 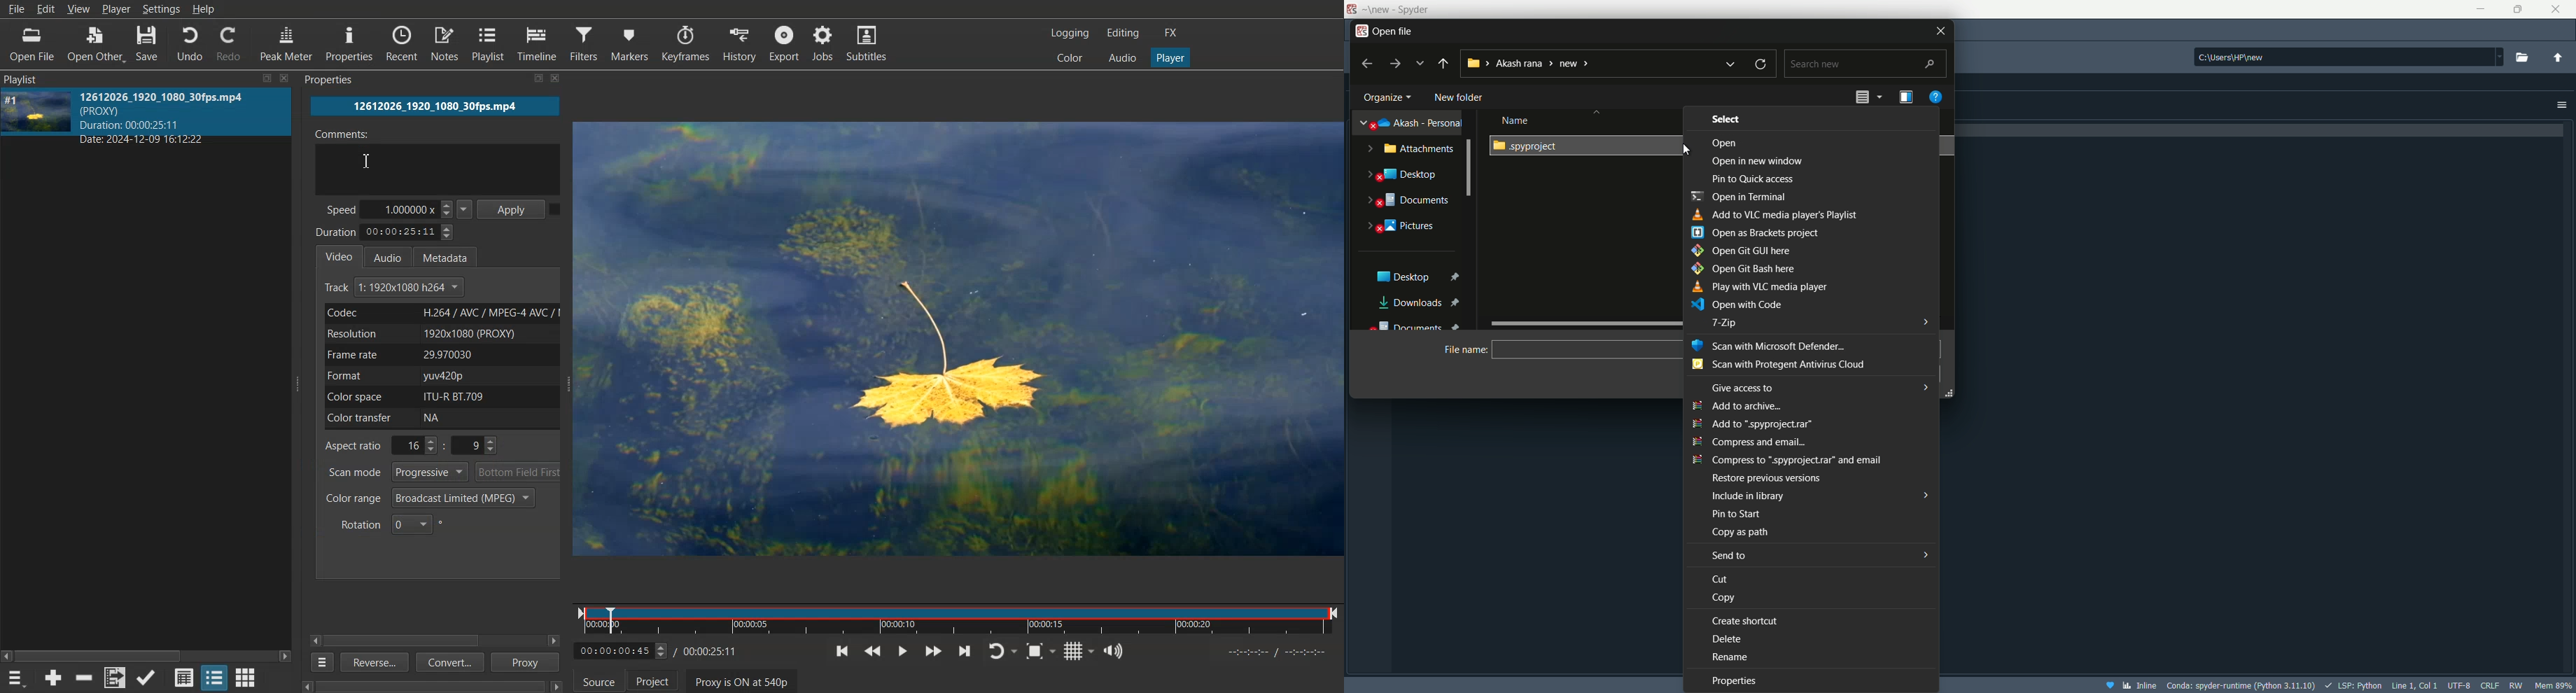 What do you see at coordinates (214, 677) in the screenshot?
I see `View as tile` at bounding box center [214, 677].